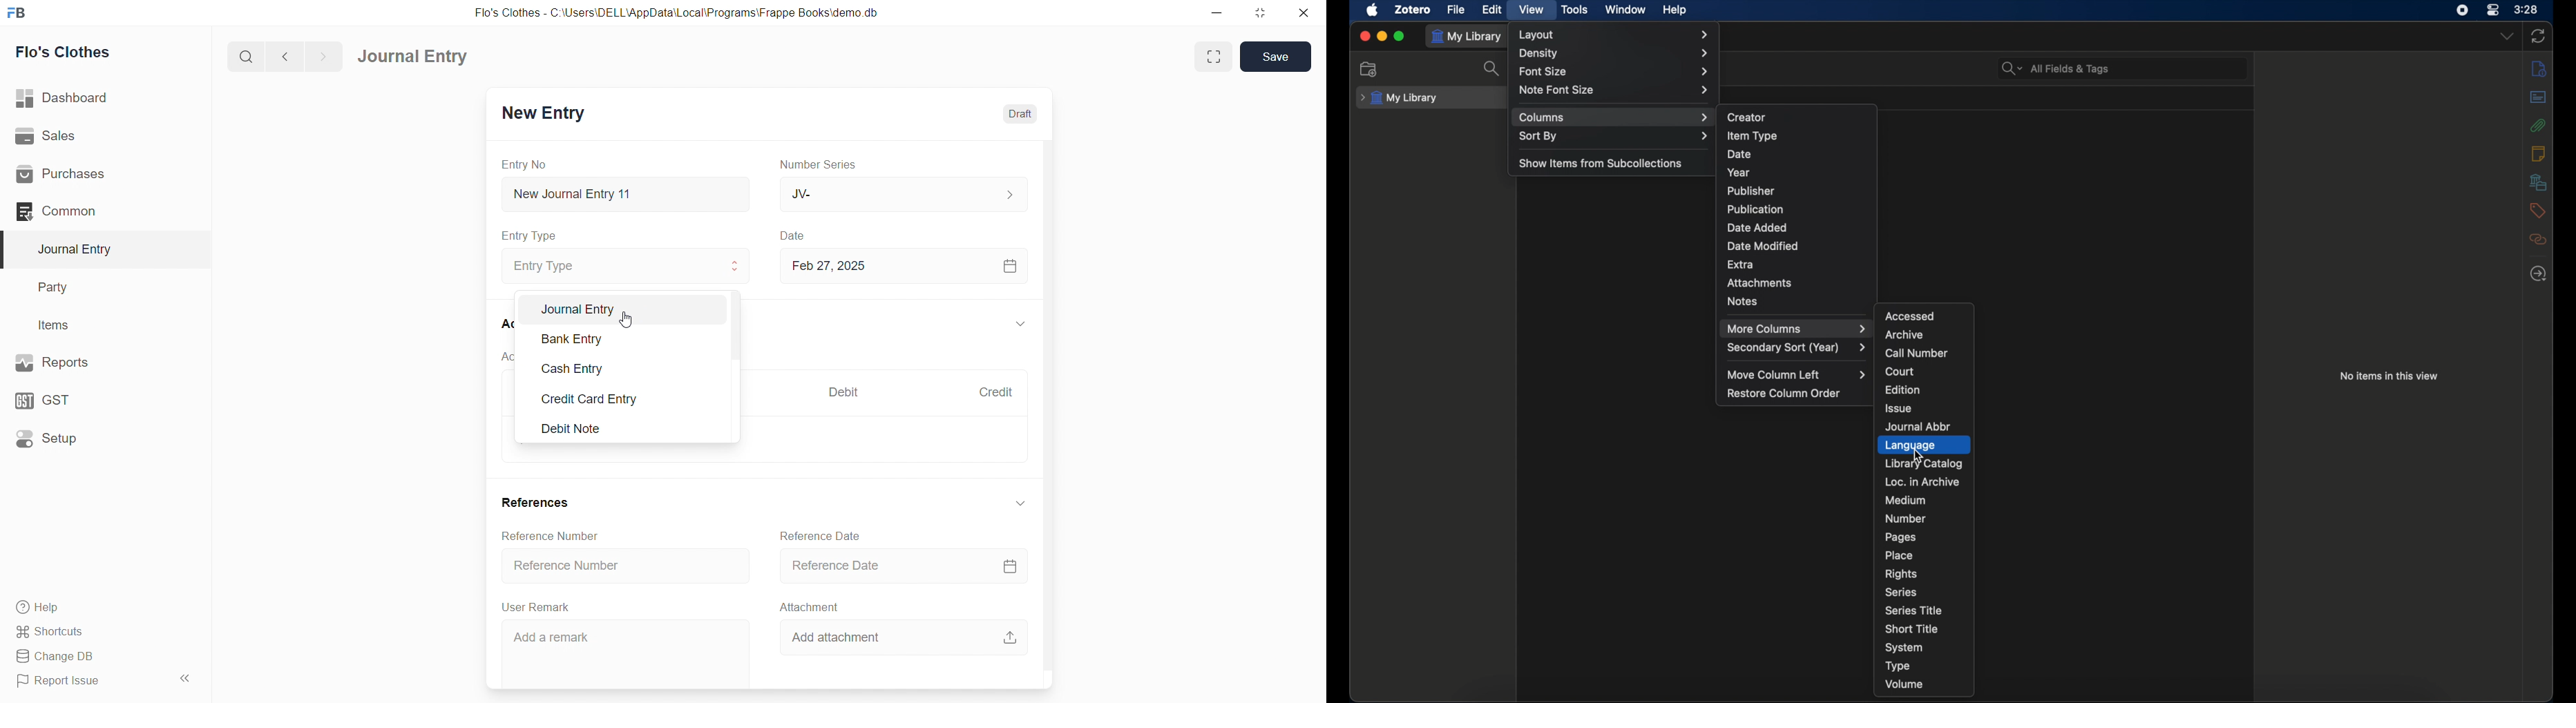 The height and width of the screenshot is (728, 2576). I want to click on Report Issue, so click(83, 684).